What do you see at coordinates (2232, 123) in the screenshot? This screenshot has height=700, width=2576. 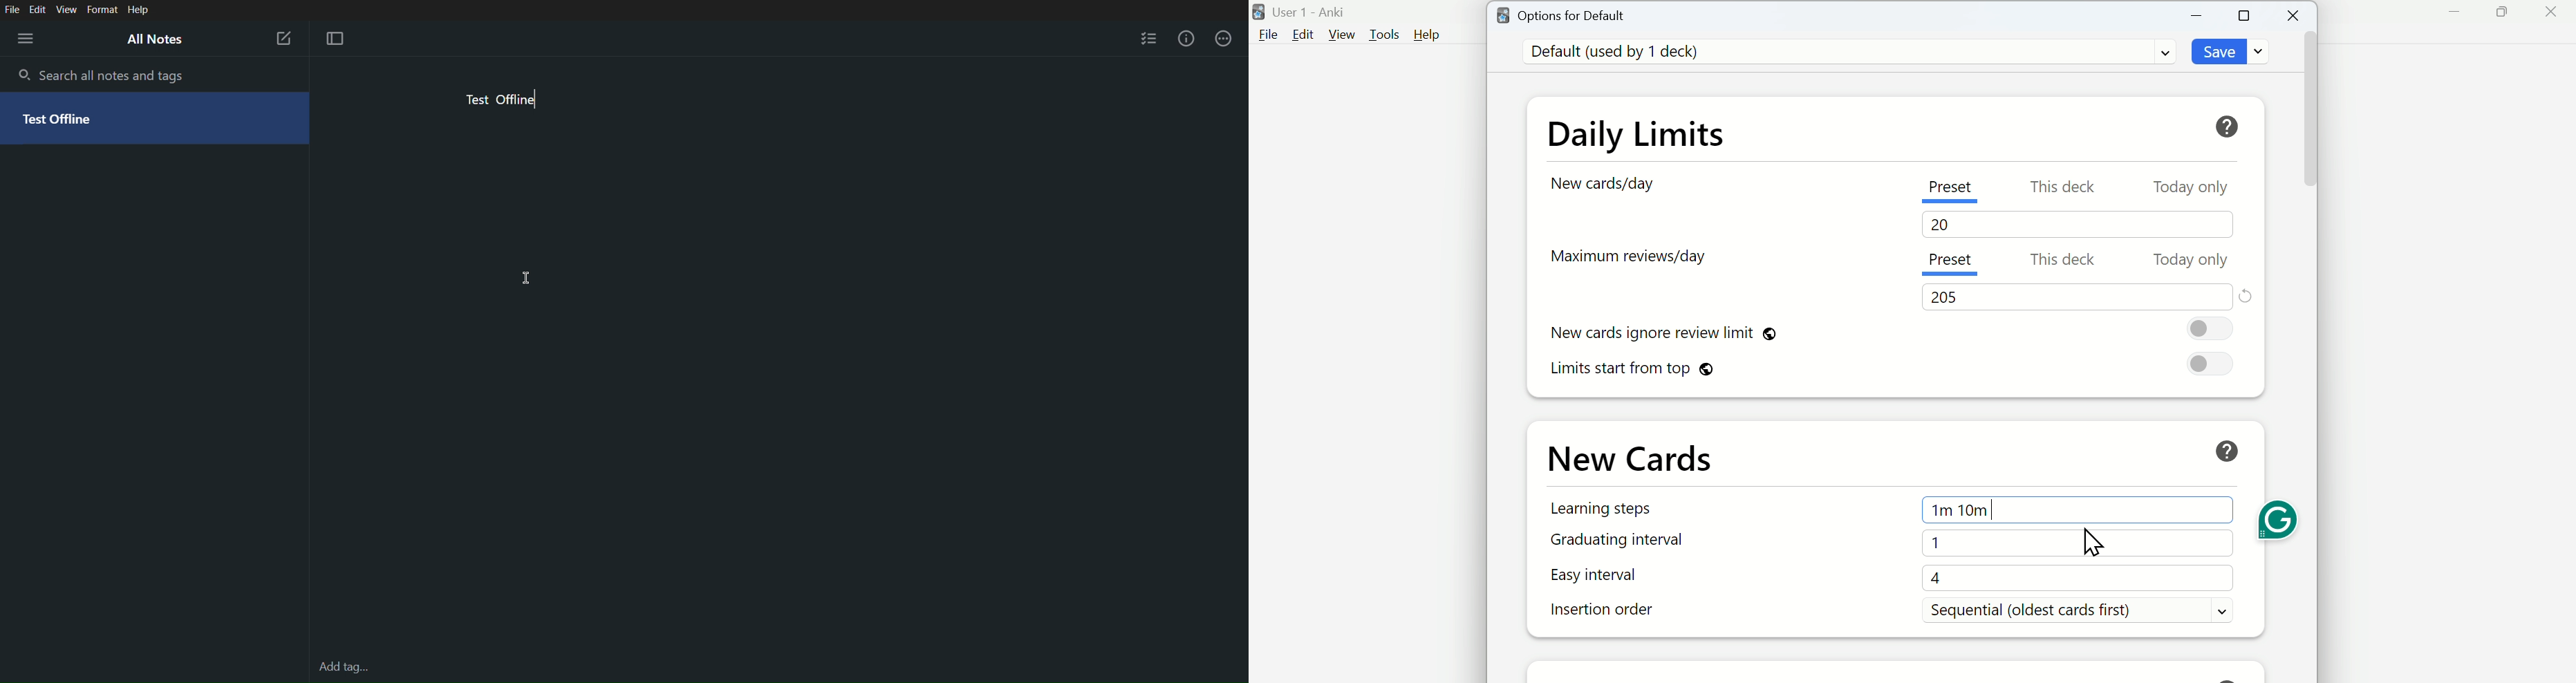 I see `Help` at bounding box center [2232, 123].